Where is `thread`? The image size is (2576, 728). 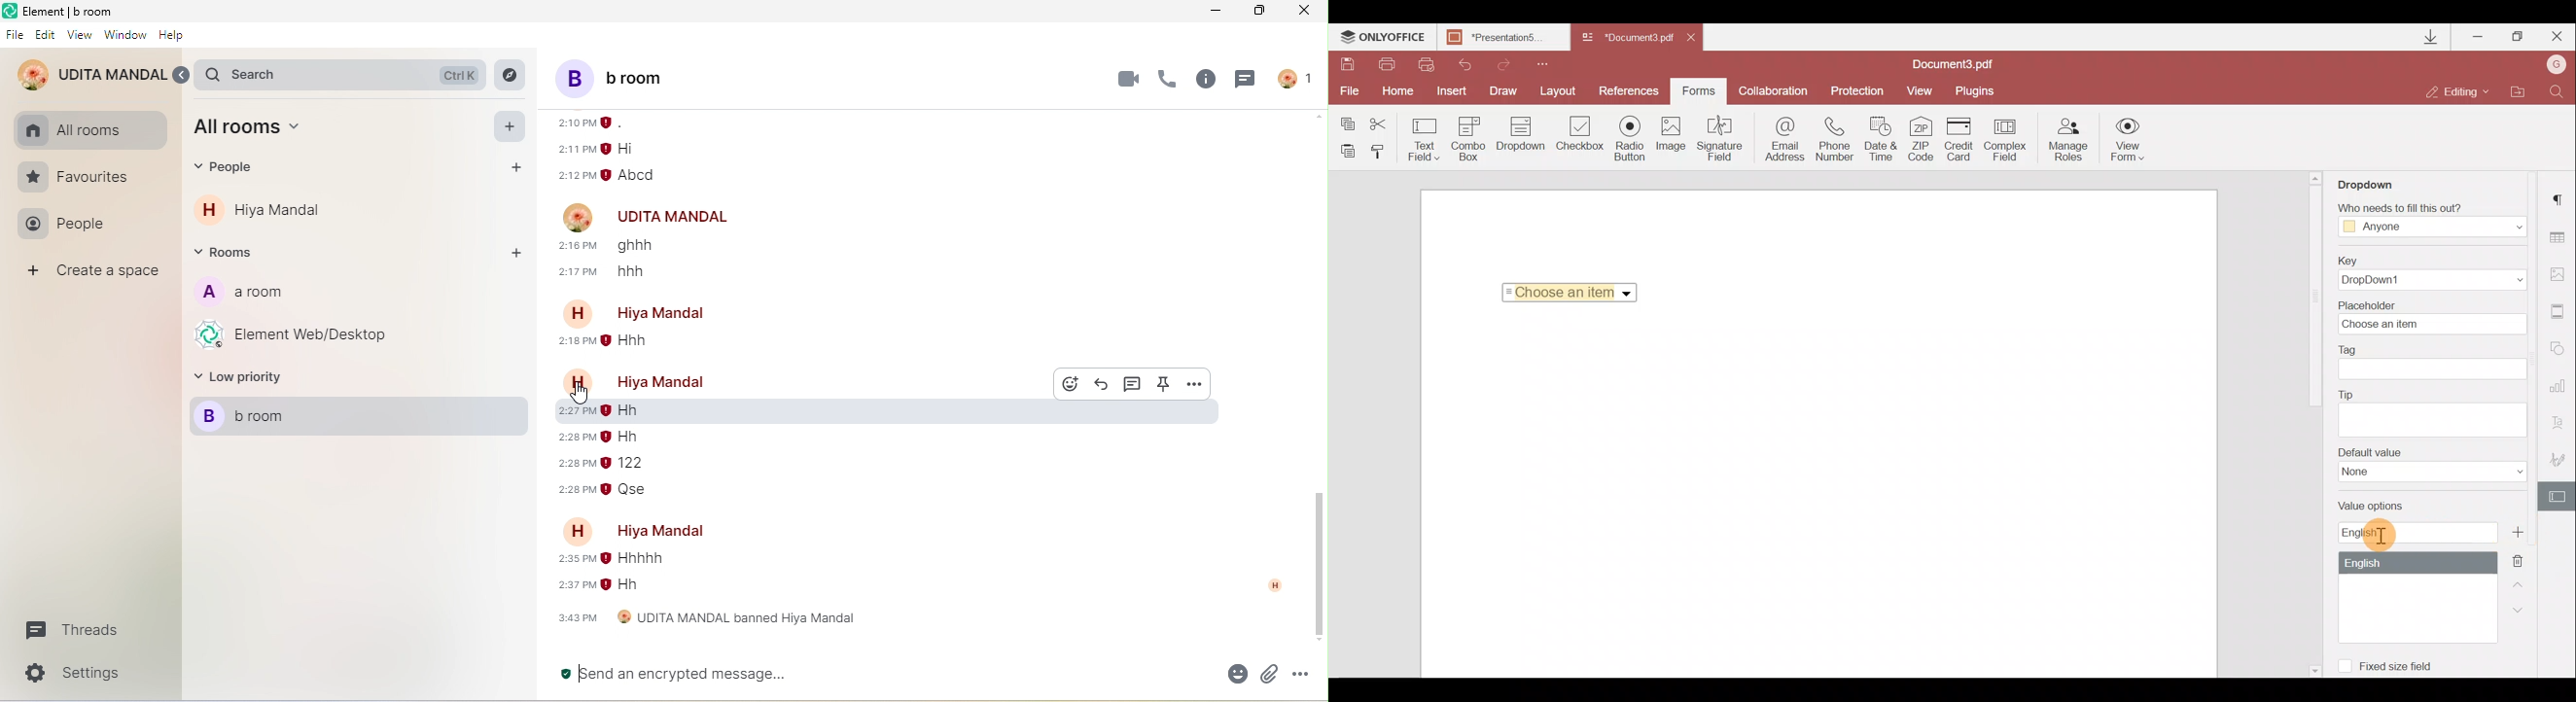 thread is located at coordinates (1130, 384).